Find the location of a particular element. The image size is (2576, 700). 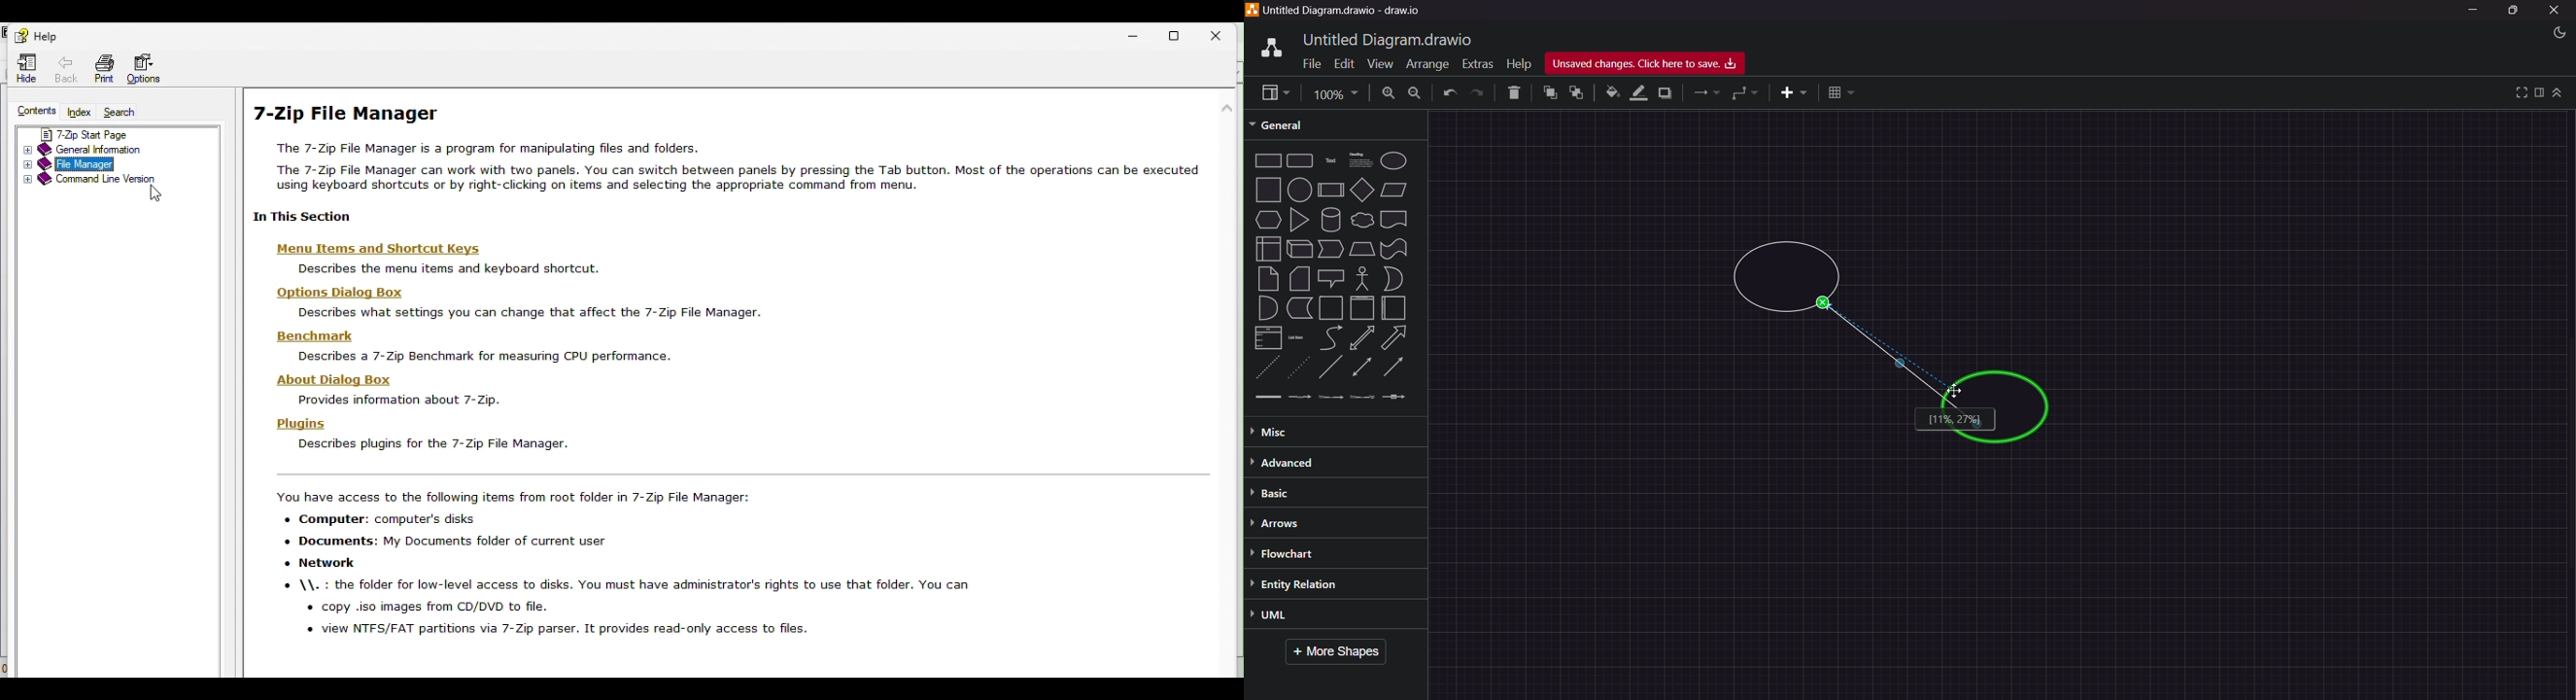

Hide is located at coordinates (26, 71).